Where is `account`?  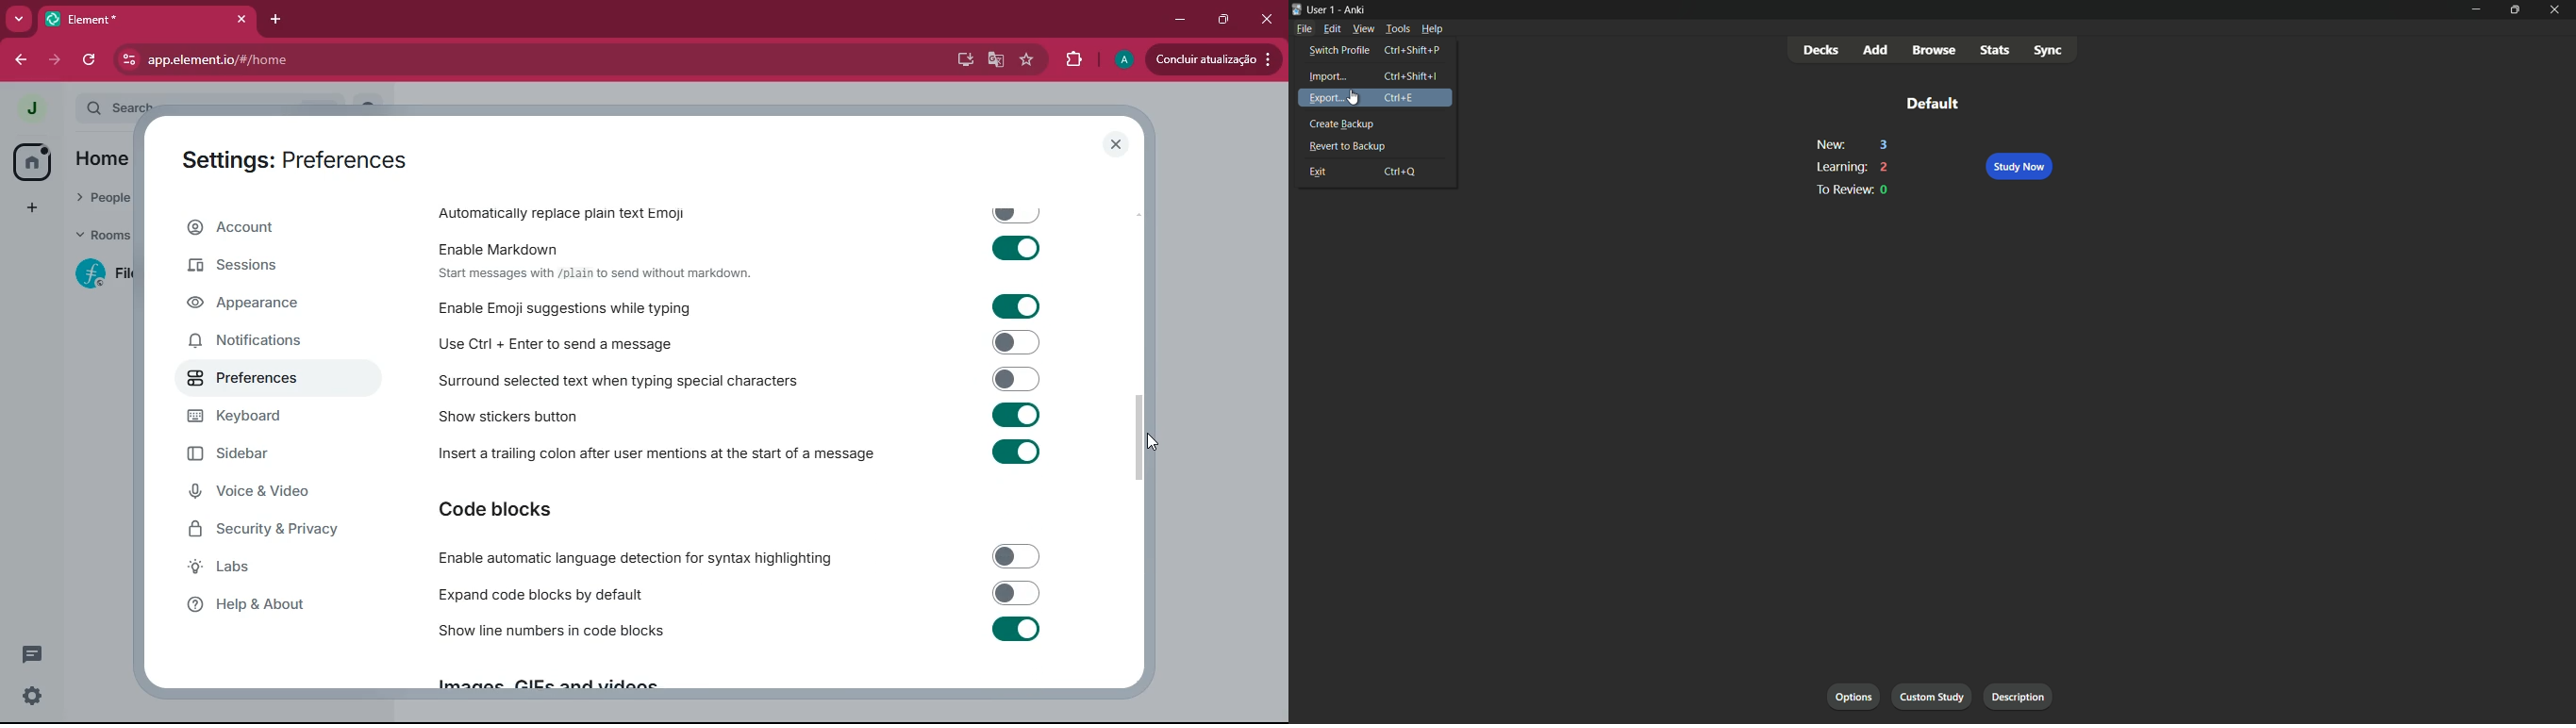
account is located at coordinates (282, 227).